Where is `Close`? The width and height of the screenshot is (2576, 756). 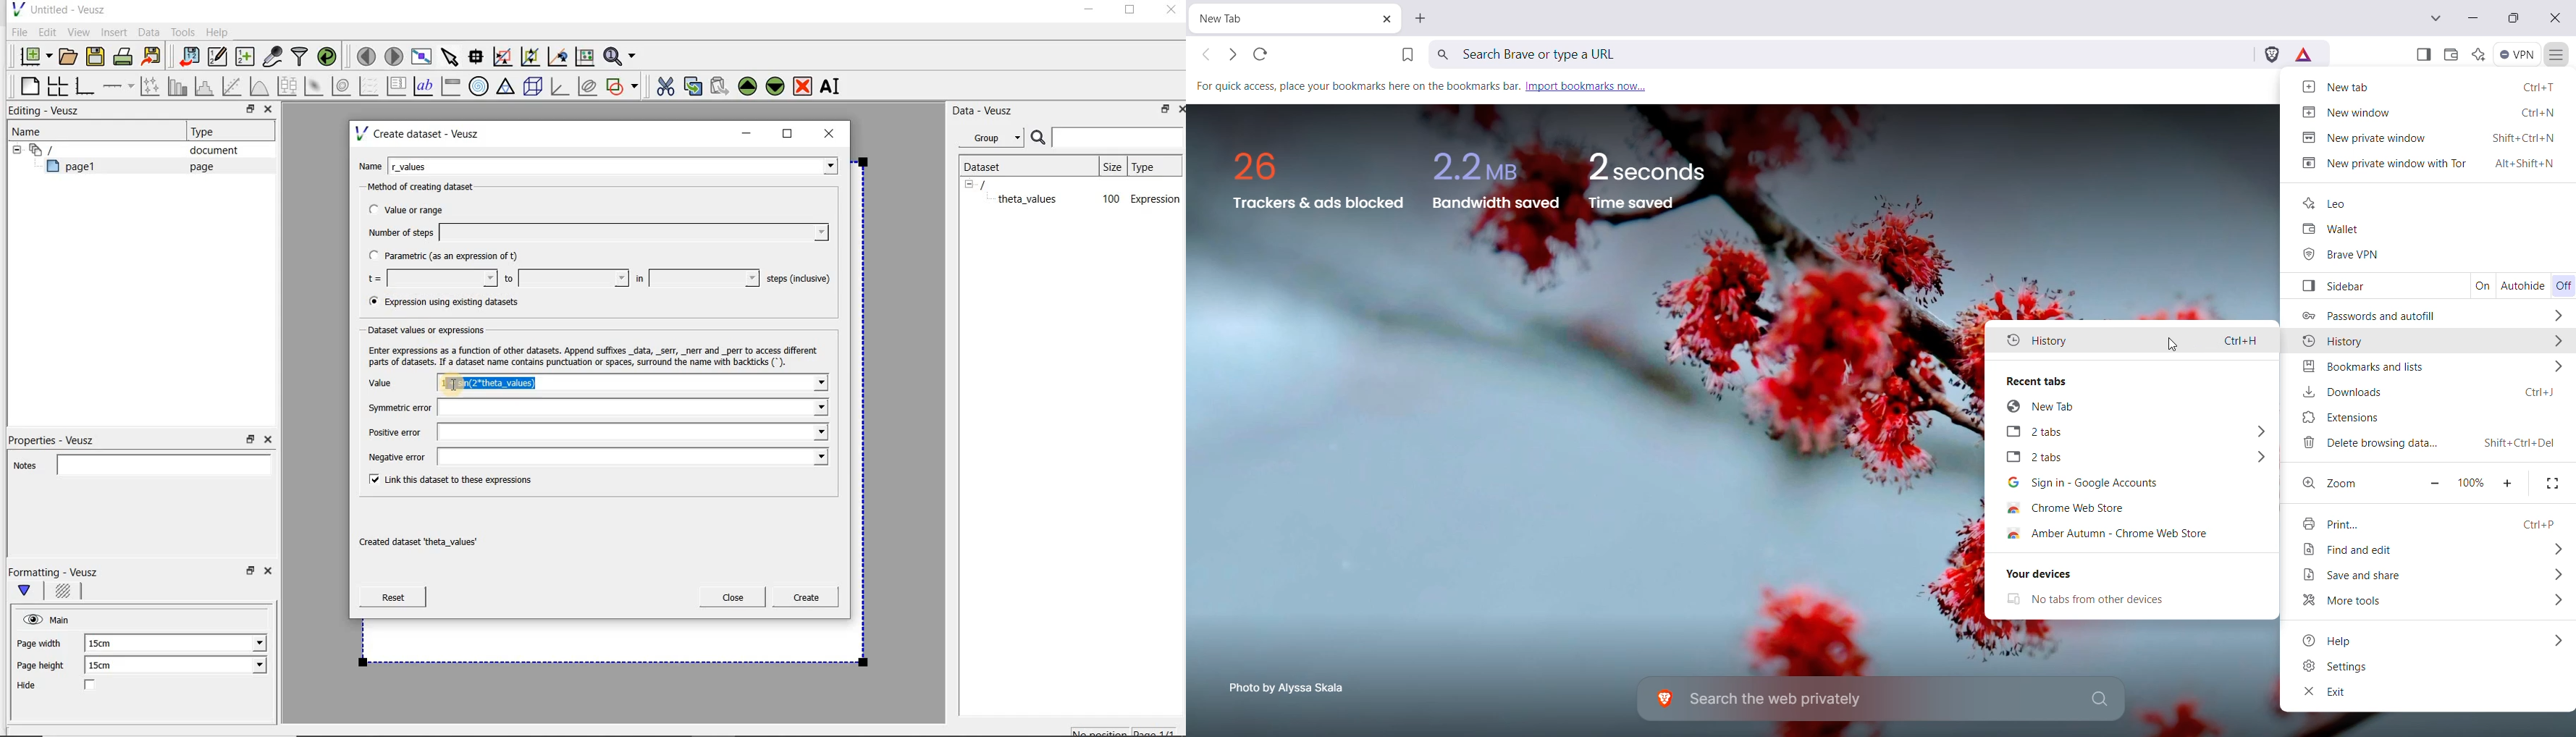
Close is located at coordinates (2556, 20).